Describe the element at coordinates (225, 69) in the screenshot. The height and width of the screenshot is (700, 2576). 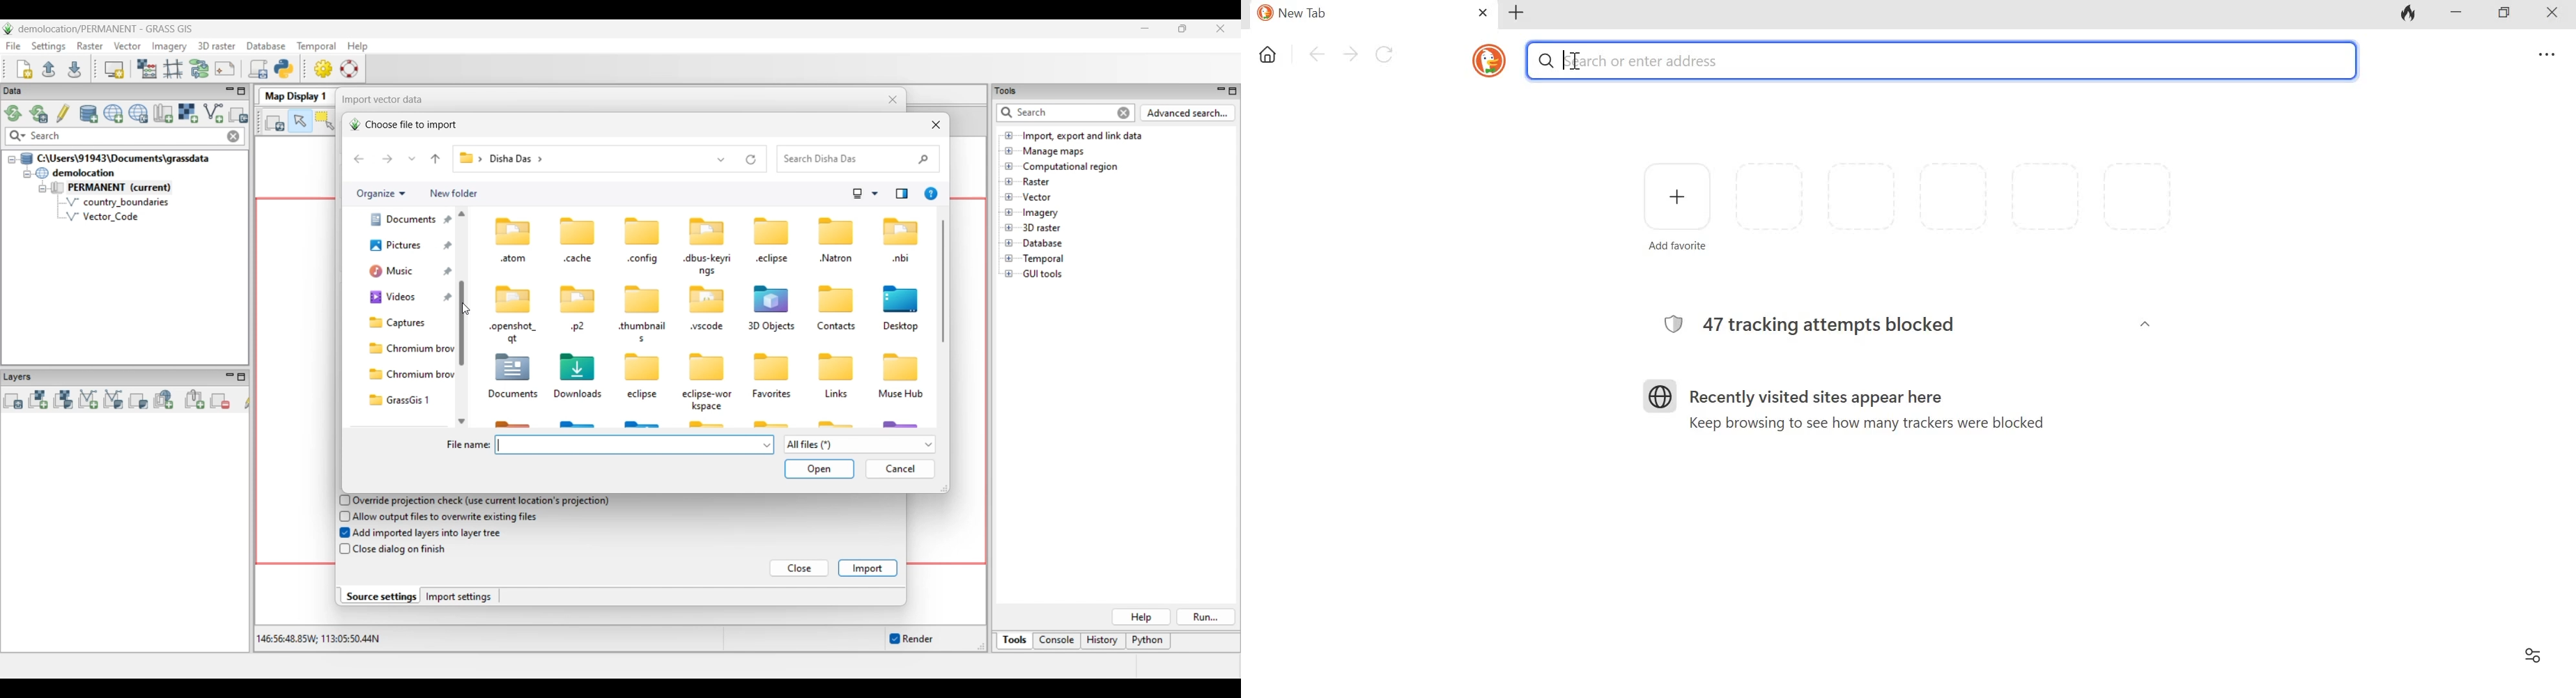
I see `Cartographic composer` at that location.